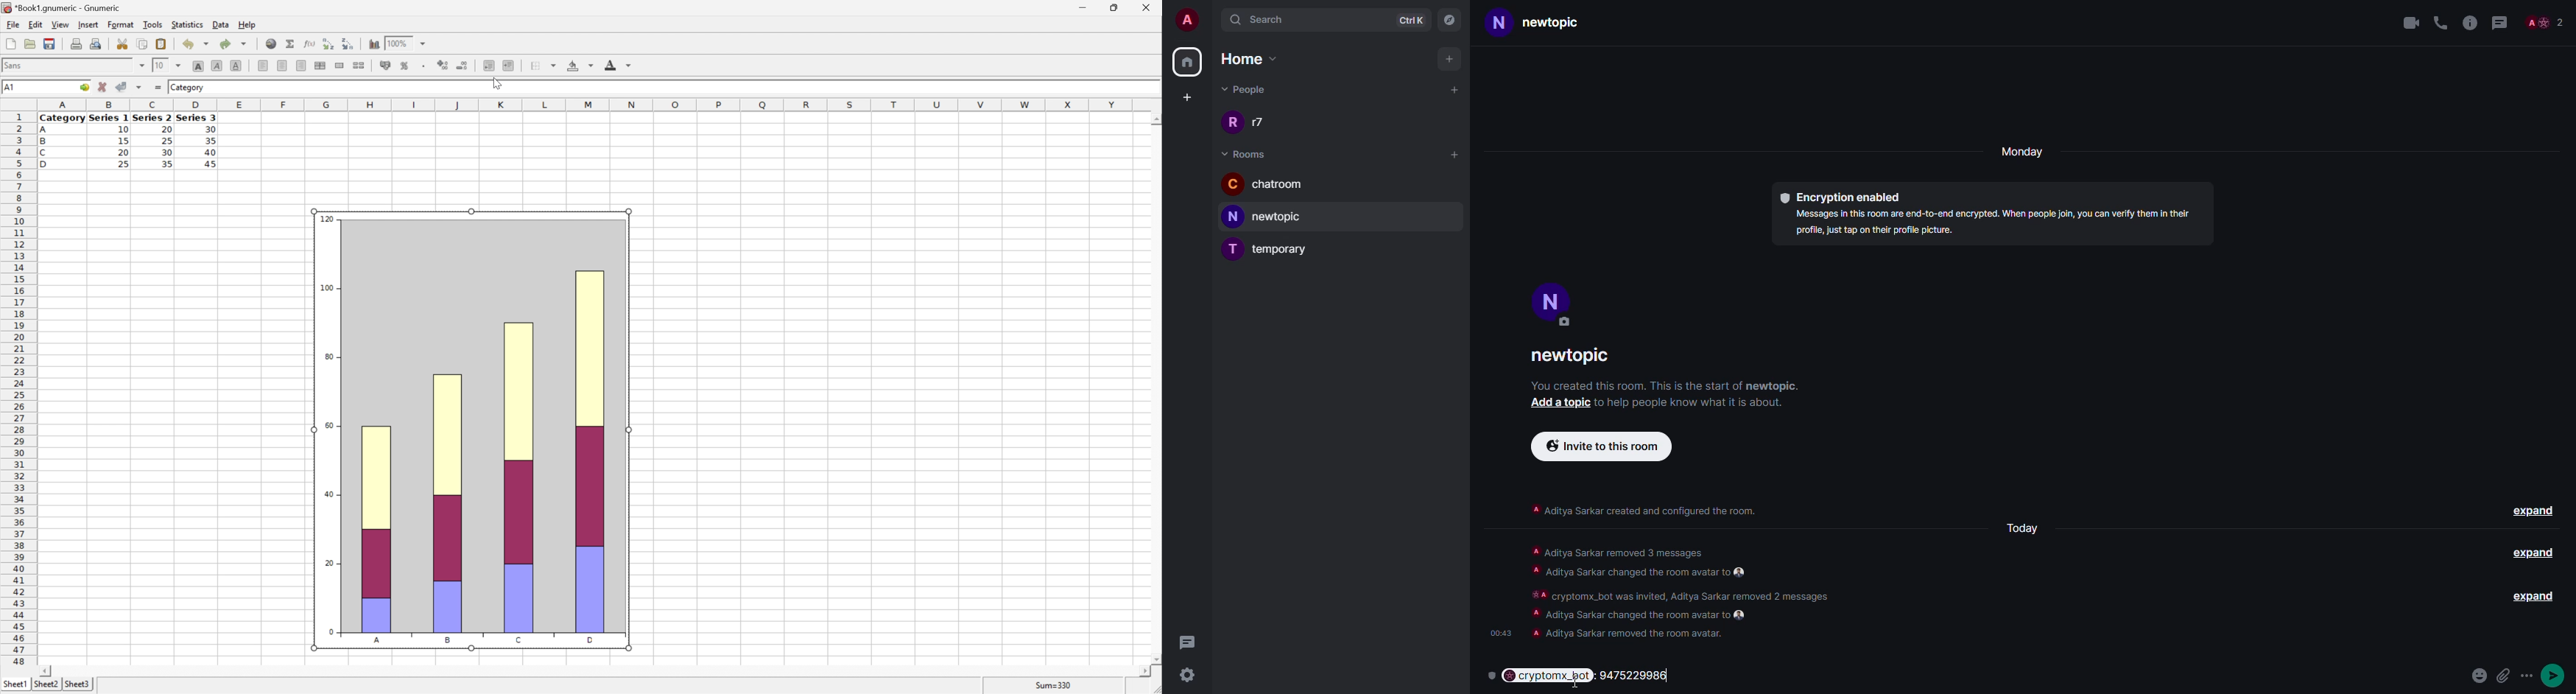 This screenshot has width=2576, height=700. I want to click on s to help people know what it is about., so click(1699, 402).